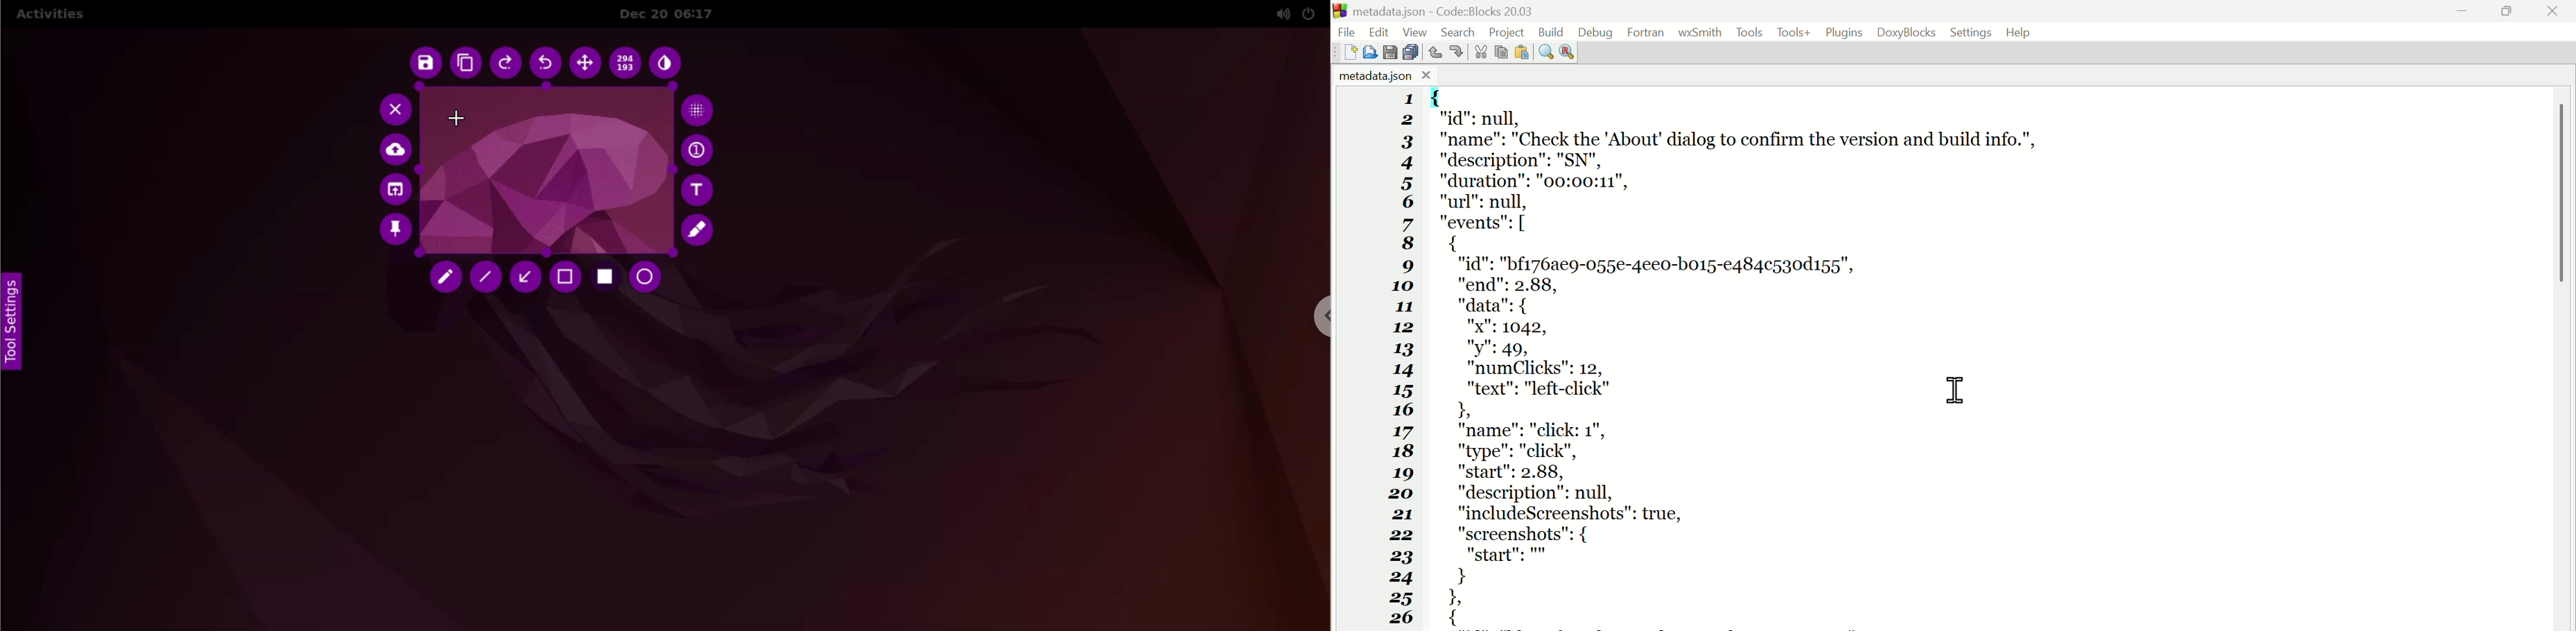 The image size is (2576, 644). I want to click on 1
2
3
4
5
6
7
8
9

10
11
12
13
14
15
16
17
18
19
20
21
22
23
24
25
26, so click(1401, 360).